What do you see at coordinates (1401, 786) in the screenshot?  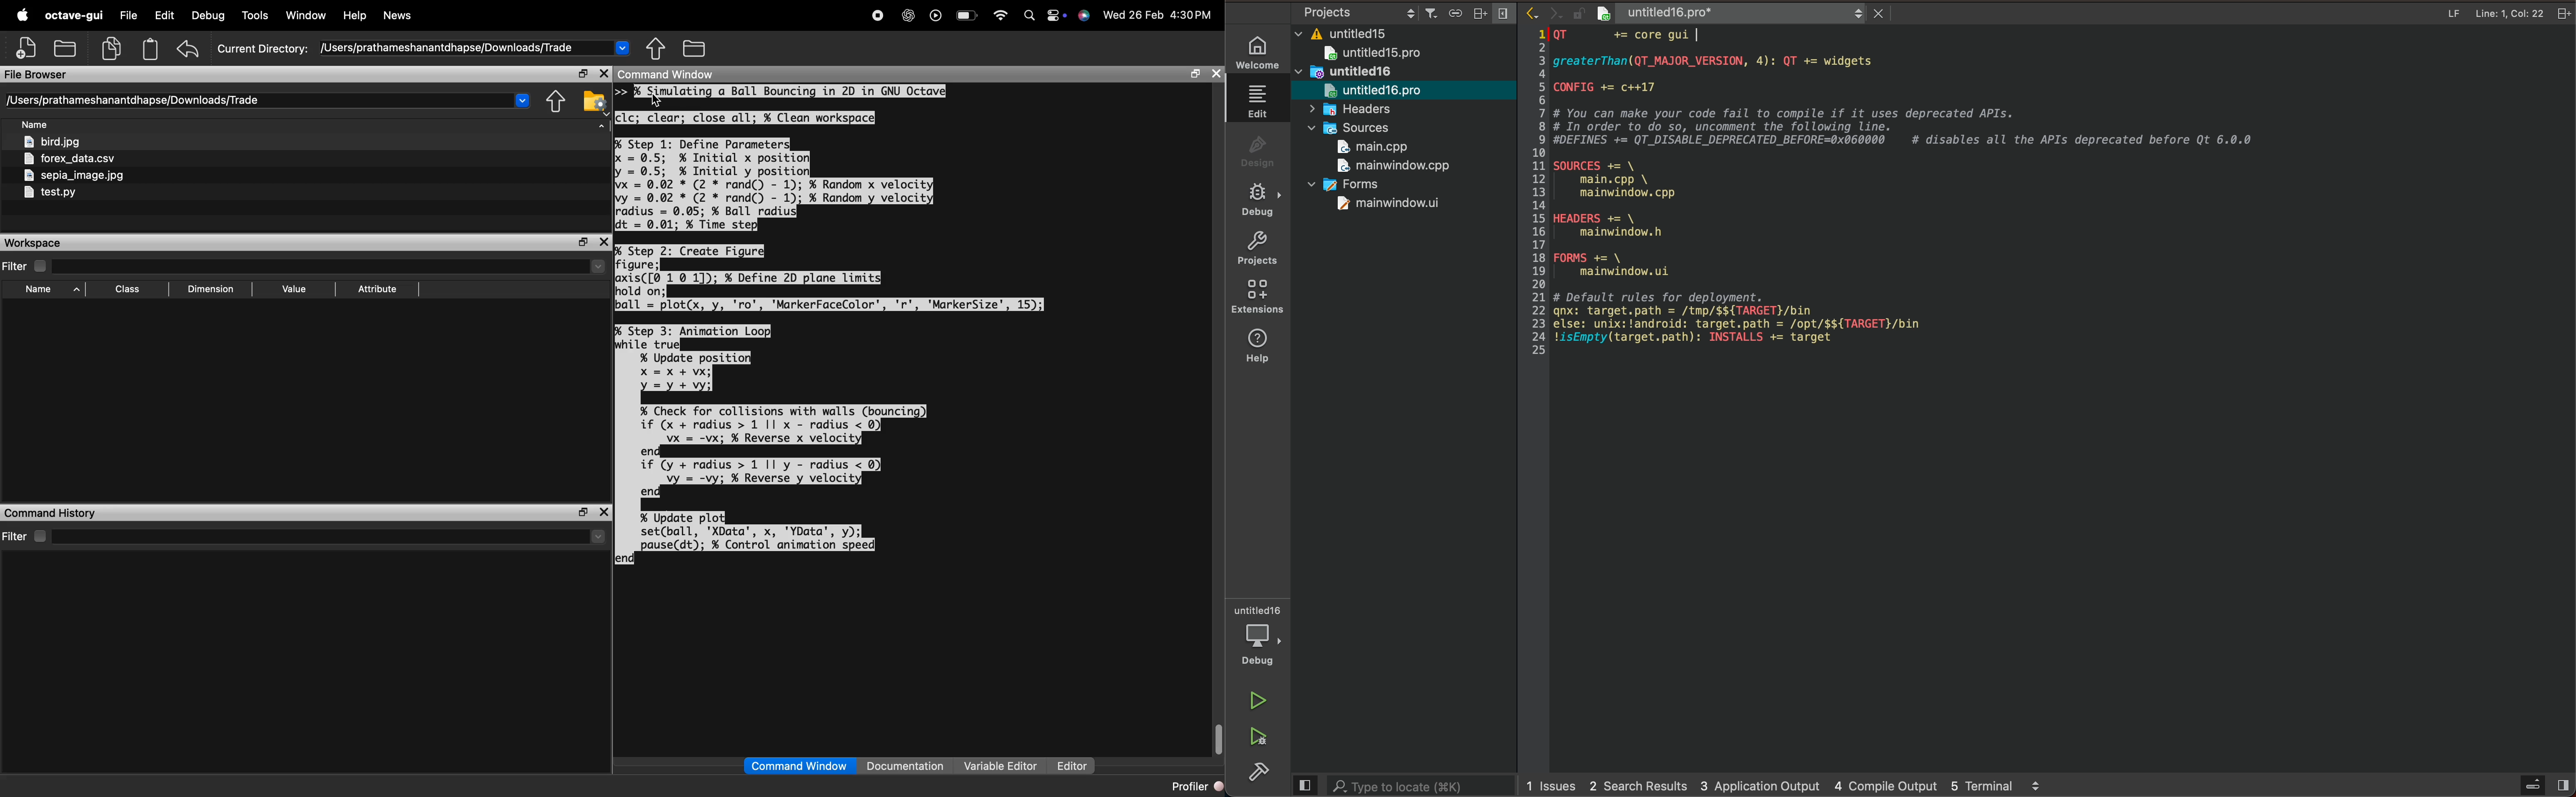 I see `search` at bounding box center [1401, 786].